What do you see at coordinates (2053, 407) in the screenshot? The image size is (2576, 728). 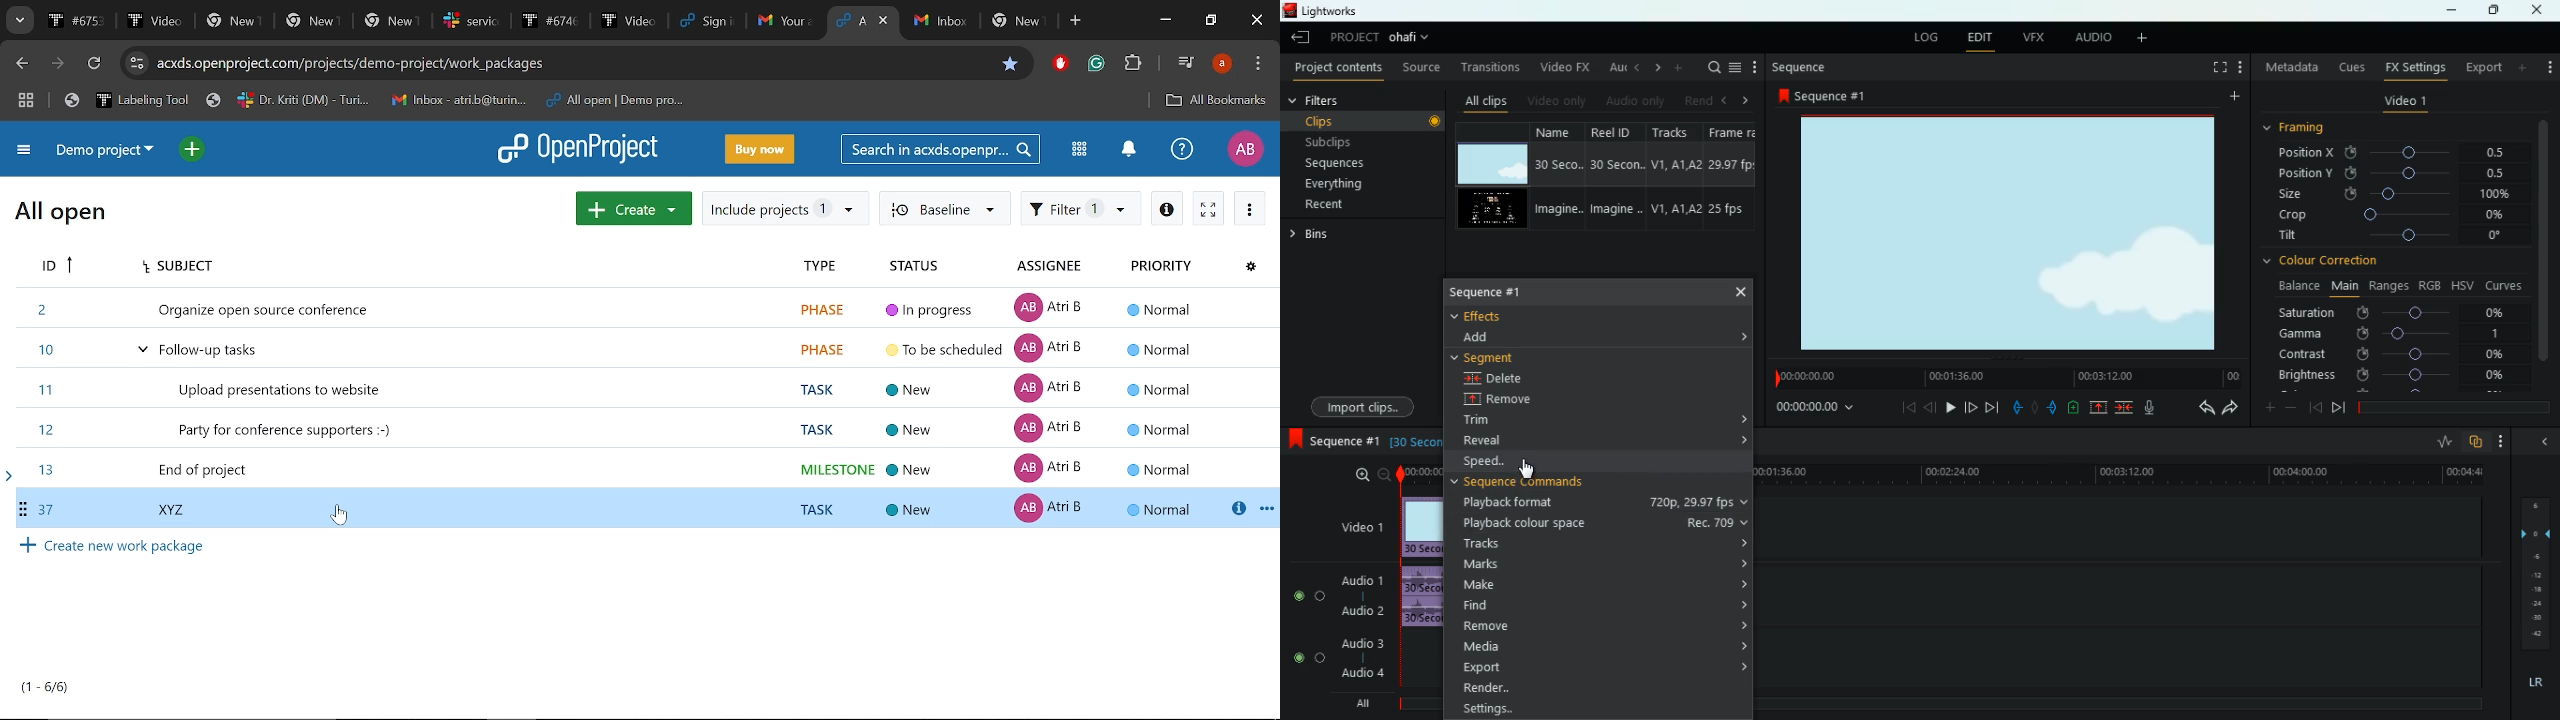 I see `push` at bounding box center [2053, 407].